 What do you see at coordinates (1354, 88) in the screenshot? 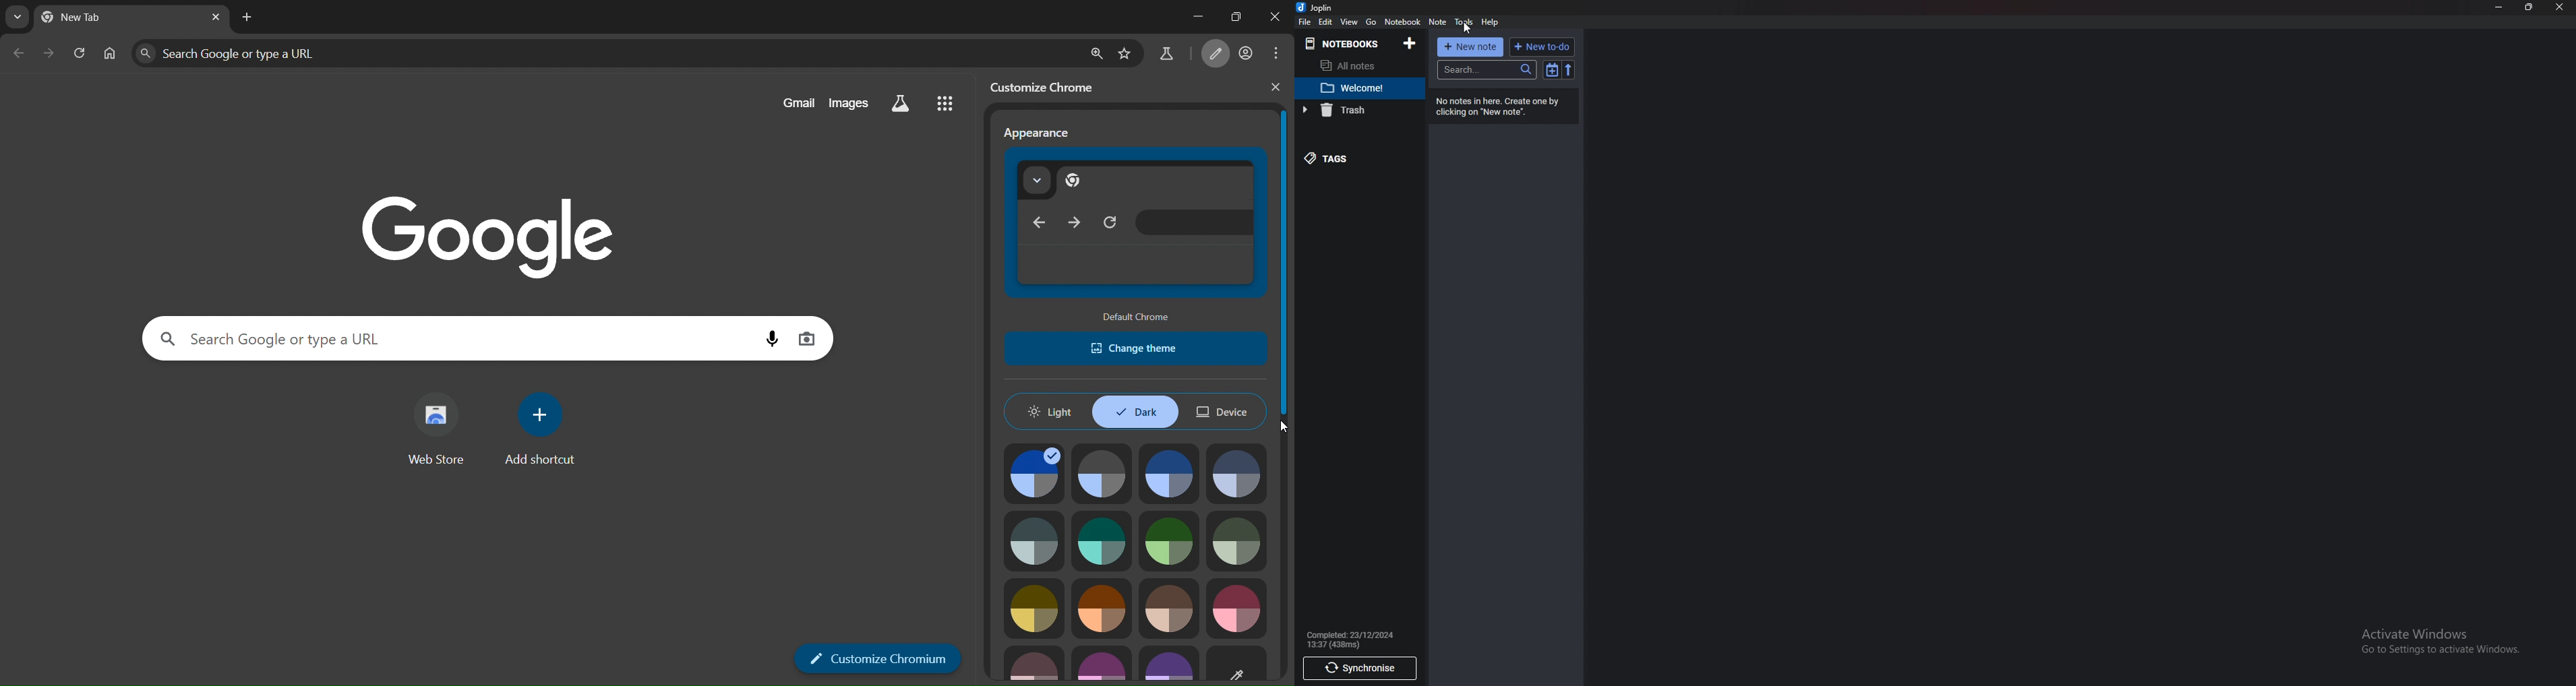
I see `Welcome` at bounding box center [1354, 88].